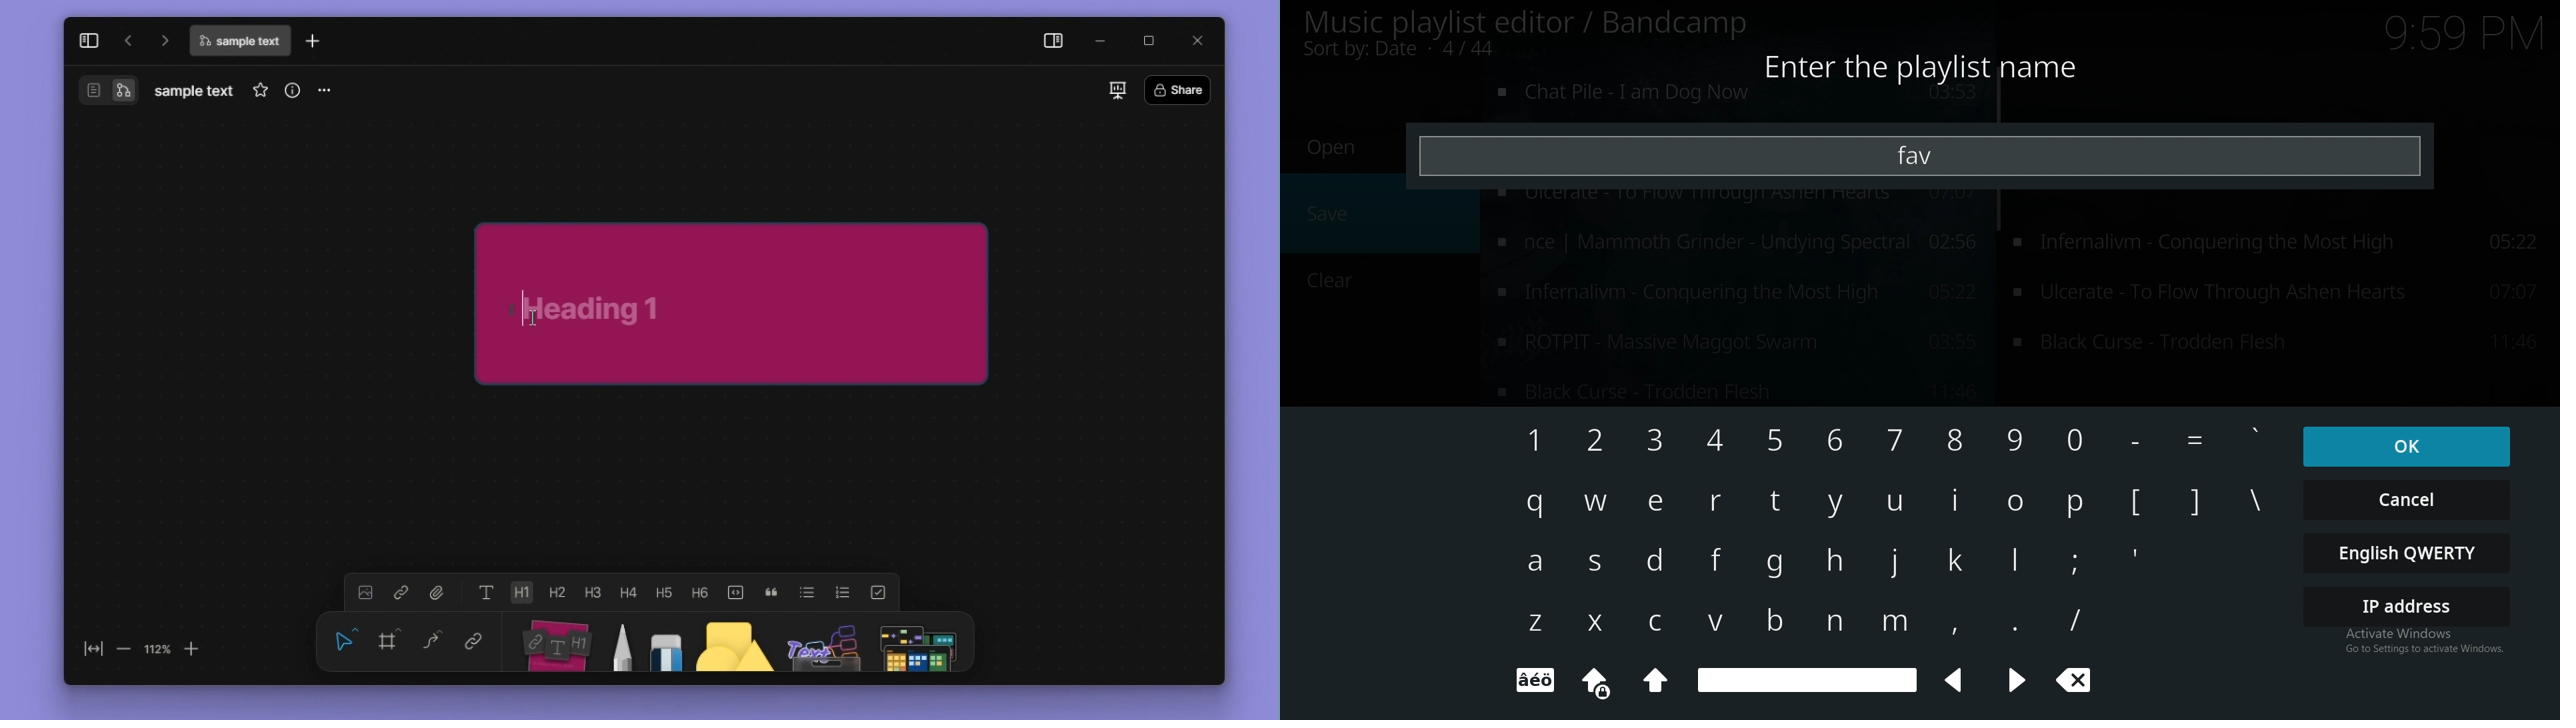 Image resolution: width=2576 pixels, height=728 pixels. What do you see at coordinates (2016, 683) in the screenshot?
I see `Right Arrow` at bounding box center [2016, 683].